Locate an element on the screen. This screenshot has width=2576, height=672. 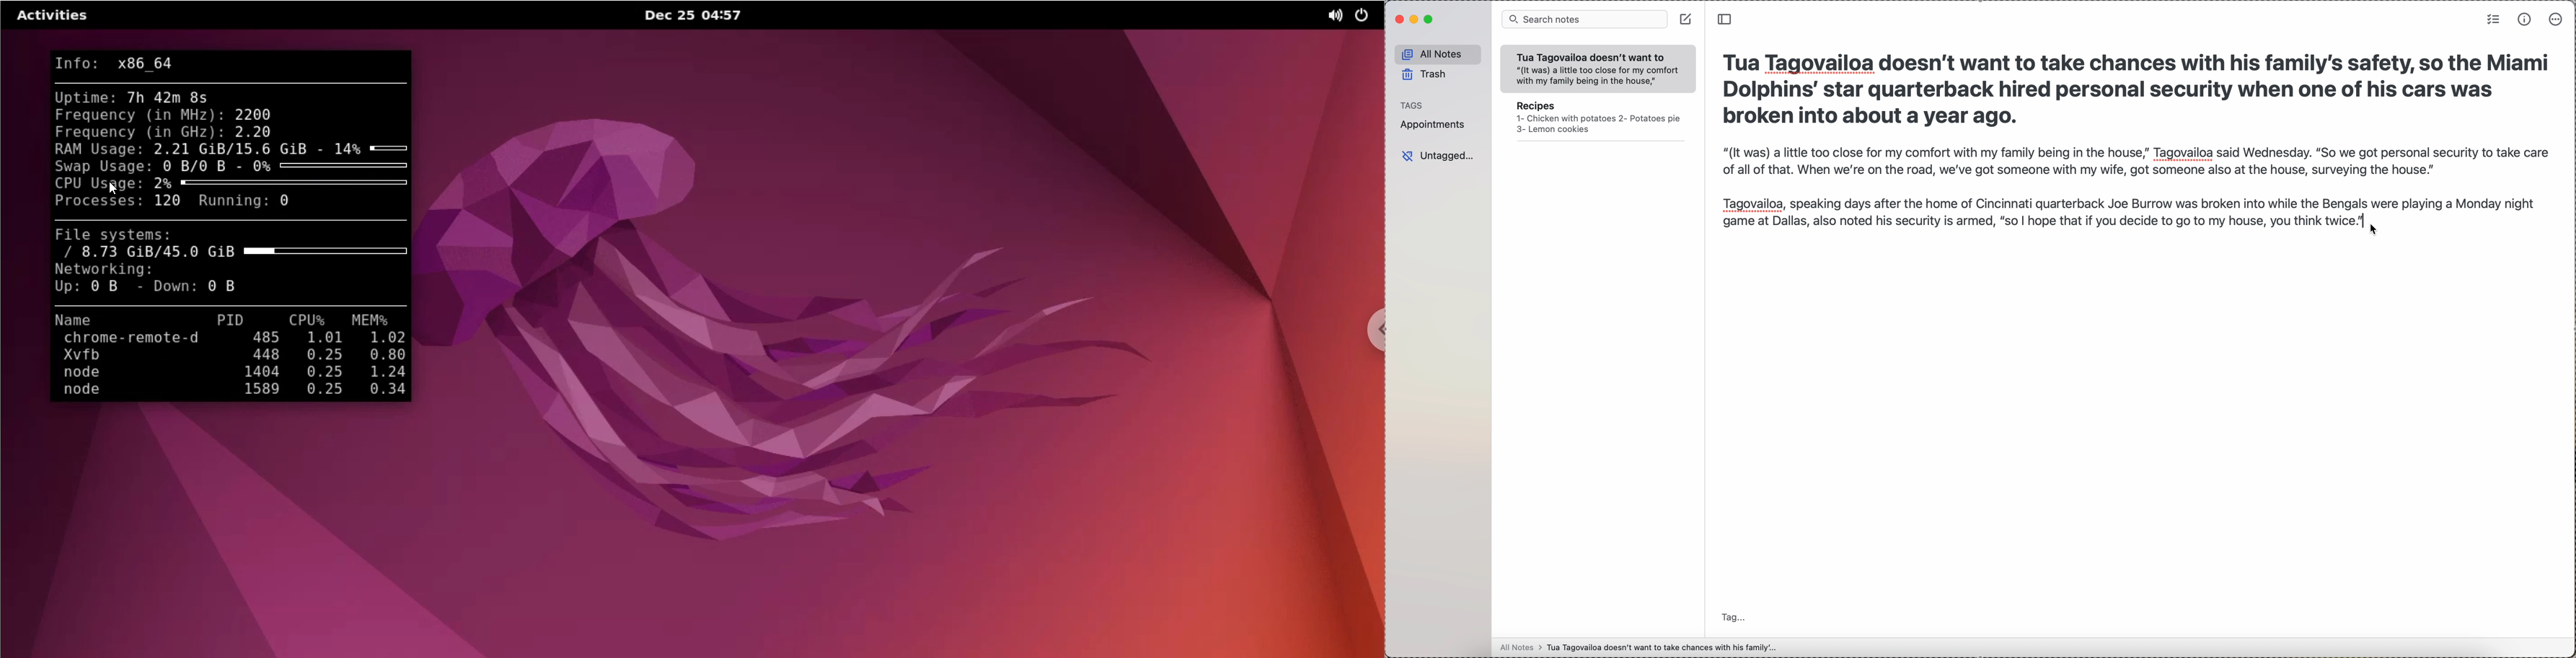
untagged is located at coordinates (1438, 154).